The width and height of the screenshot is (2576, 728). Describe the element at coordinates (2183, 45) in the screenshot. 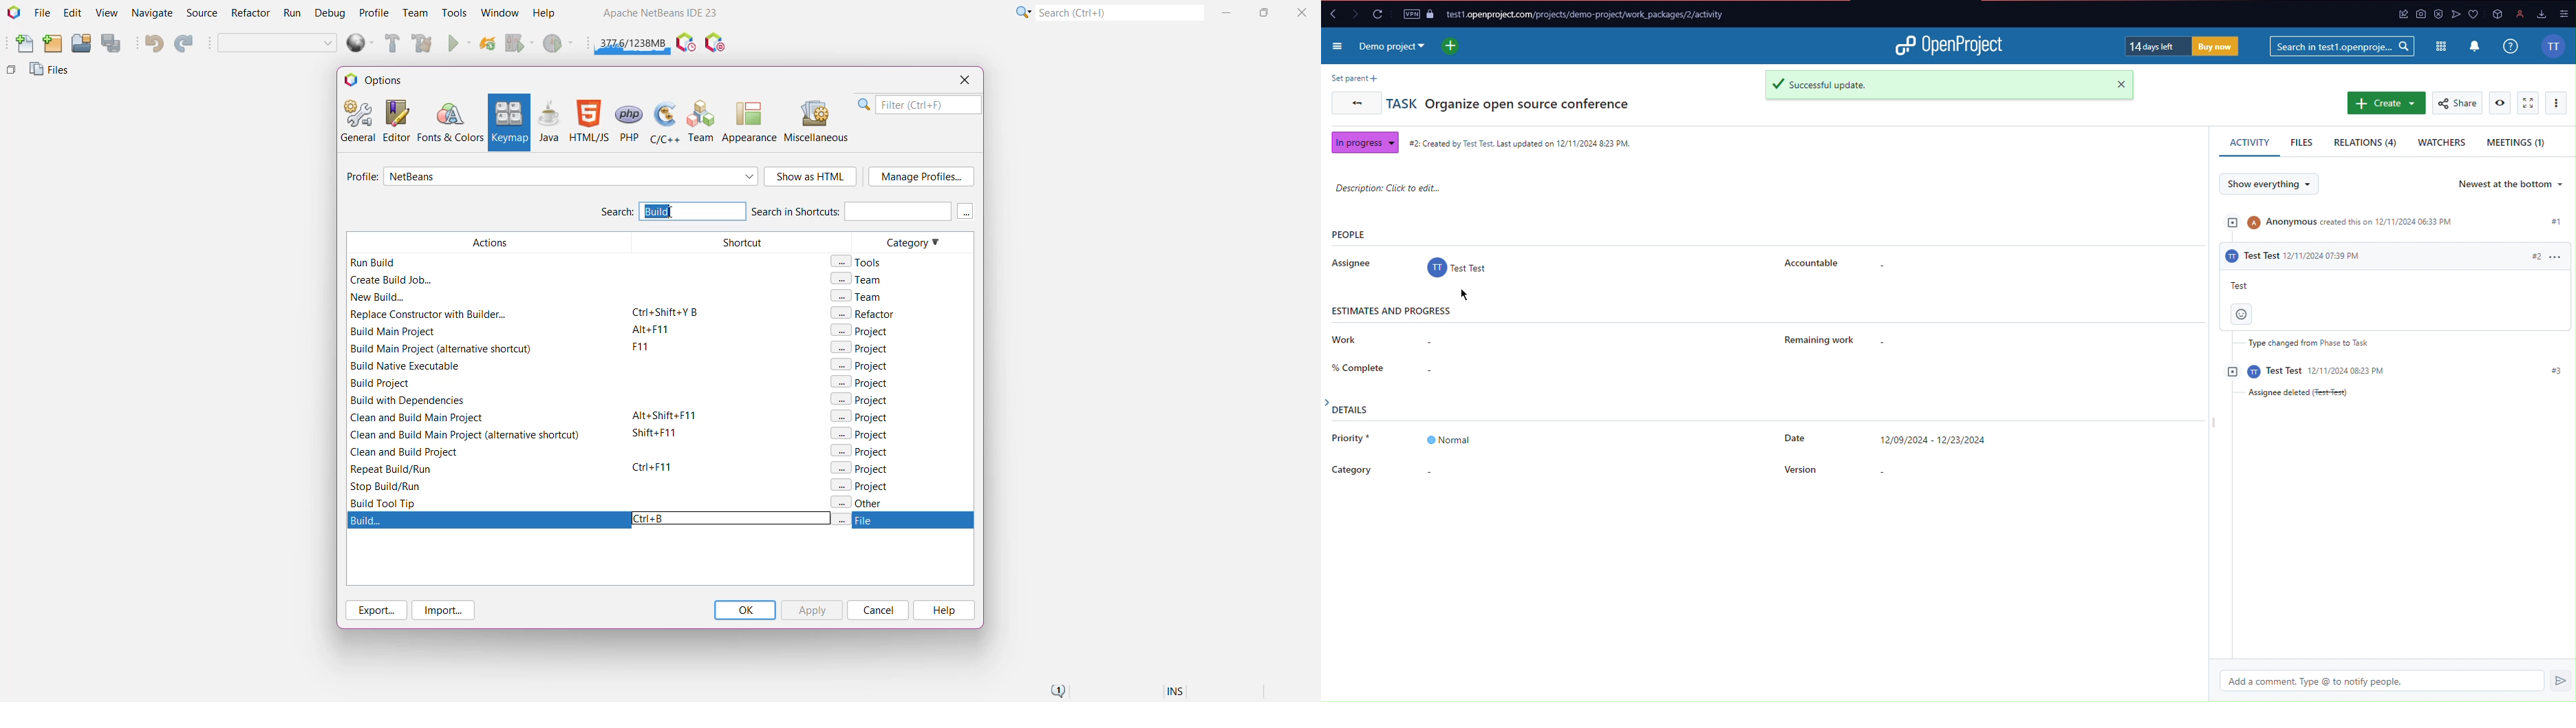

I see `Trial Timer` at that location.